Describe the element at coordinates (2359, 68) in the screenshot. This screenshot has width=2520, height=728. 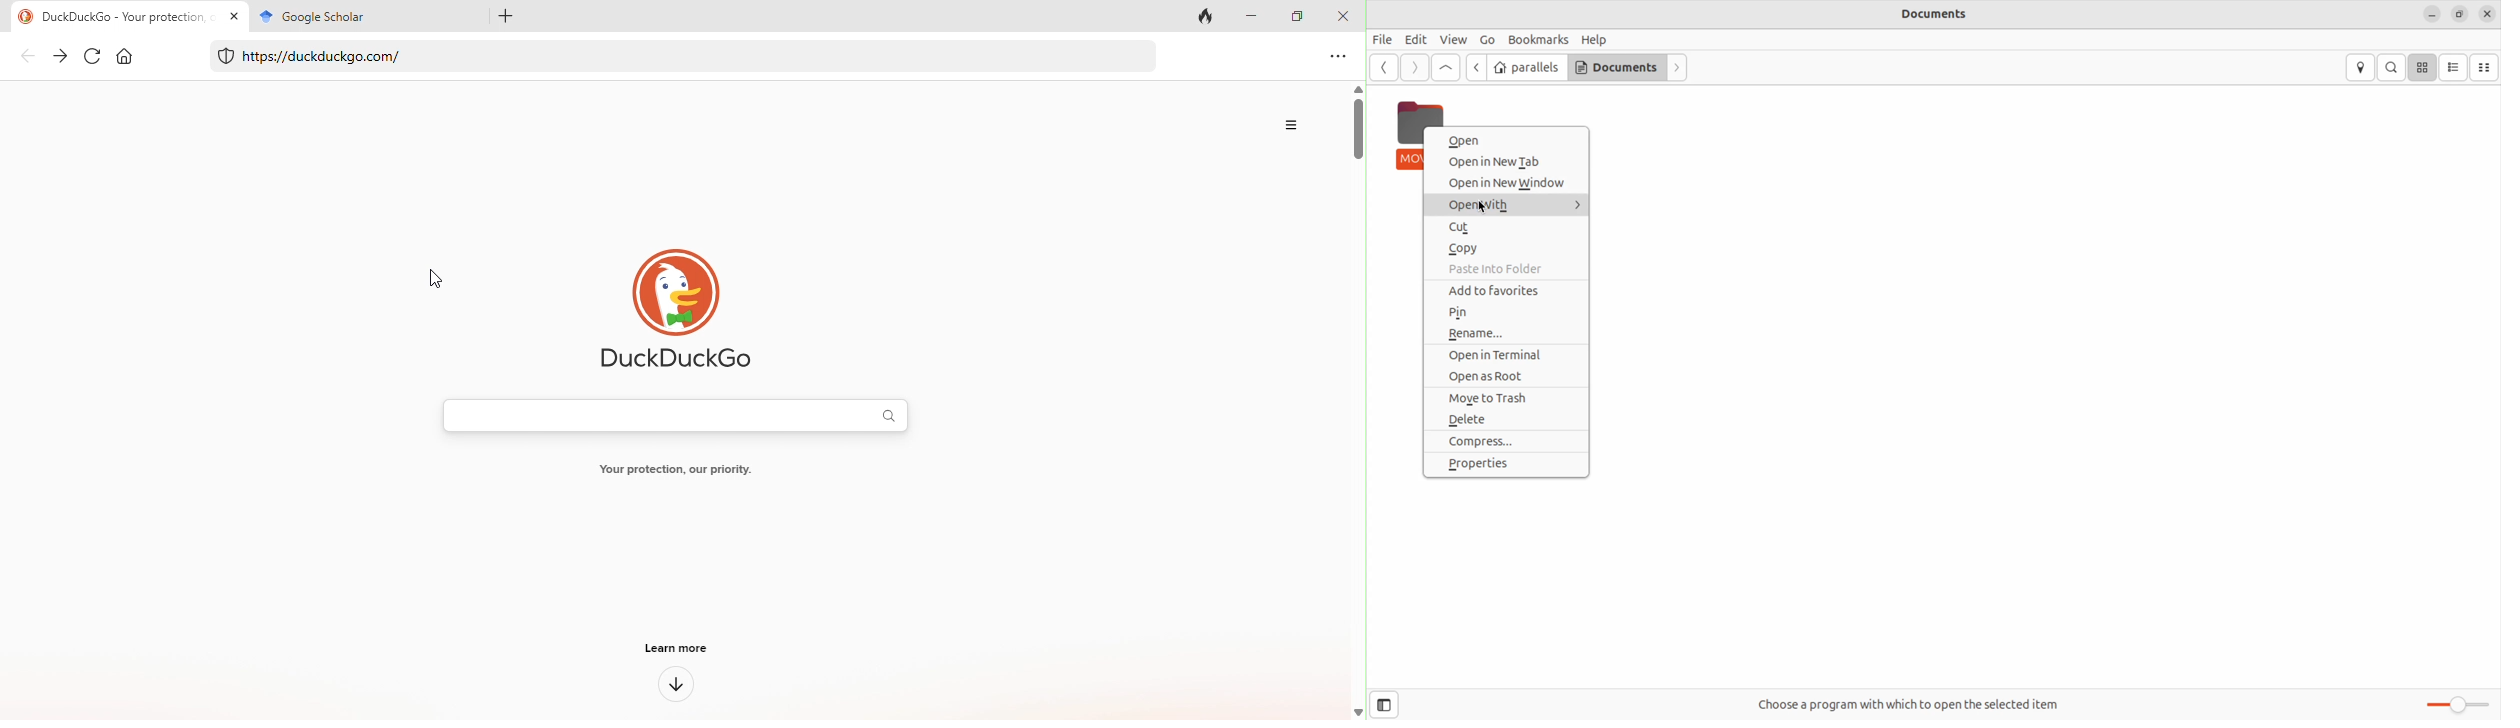
I see `location` at that location.